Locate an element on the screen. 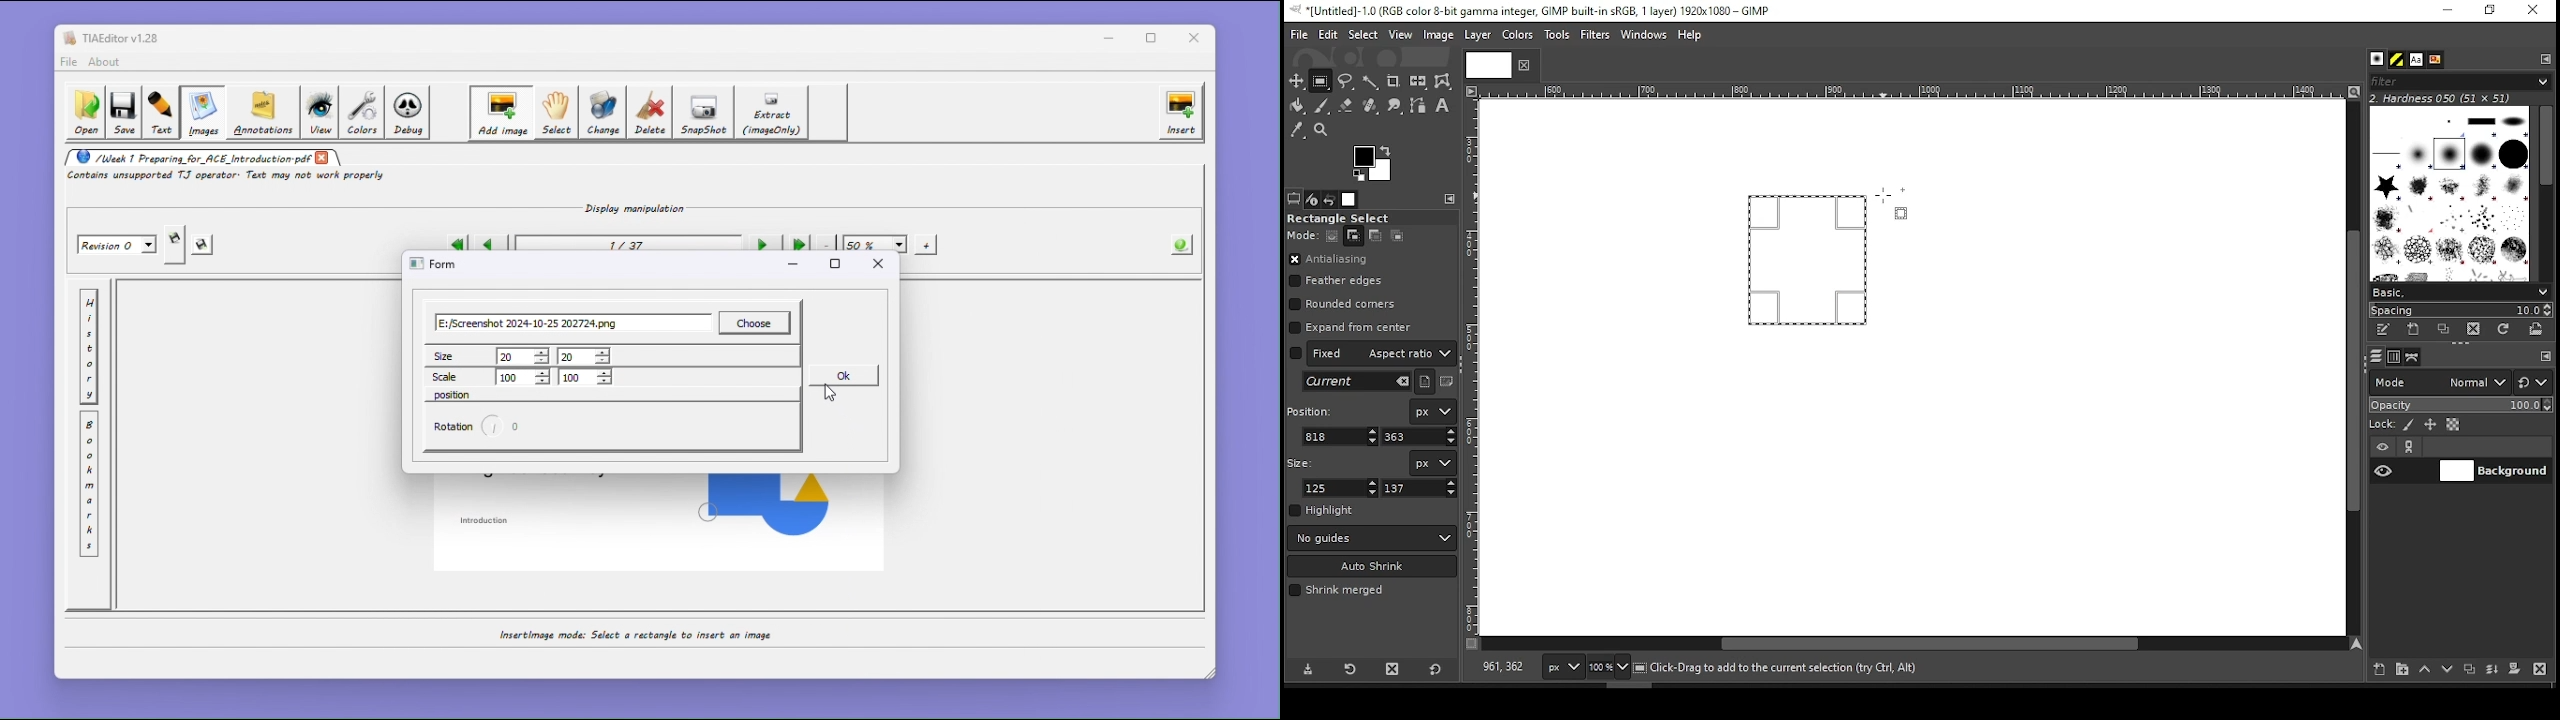 The image size is (2576, 728). crop  tool is located at coordinates (1393, 82).